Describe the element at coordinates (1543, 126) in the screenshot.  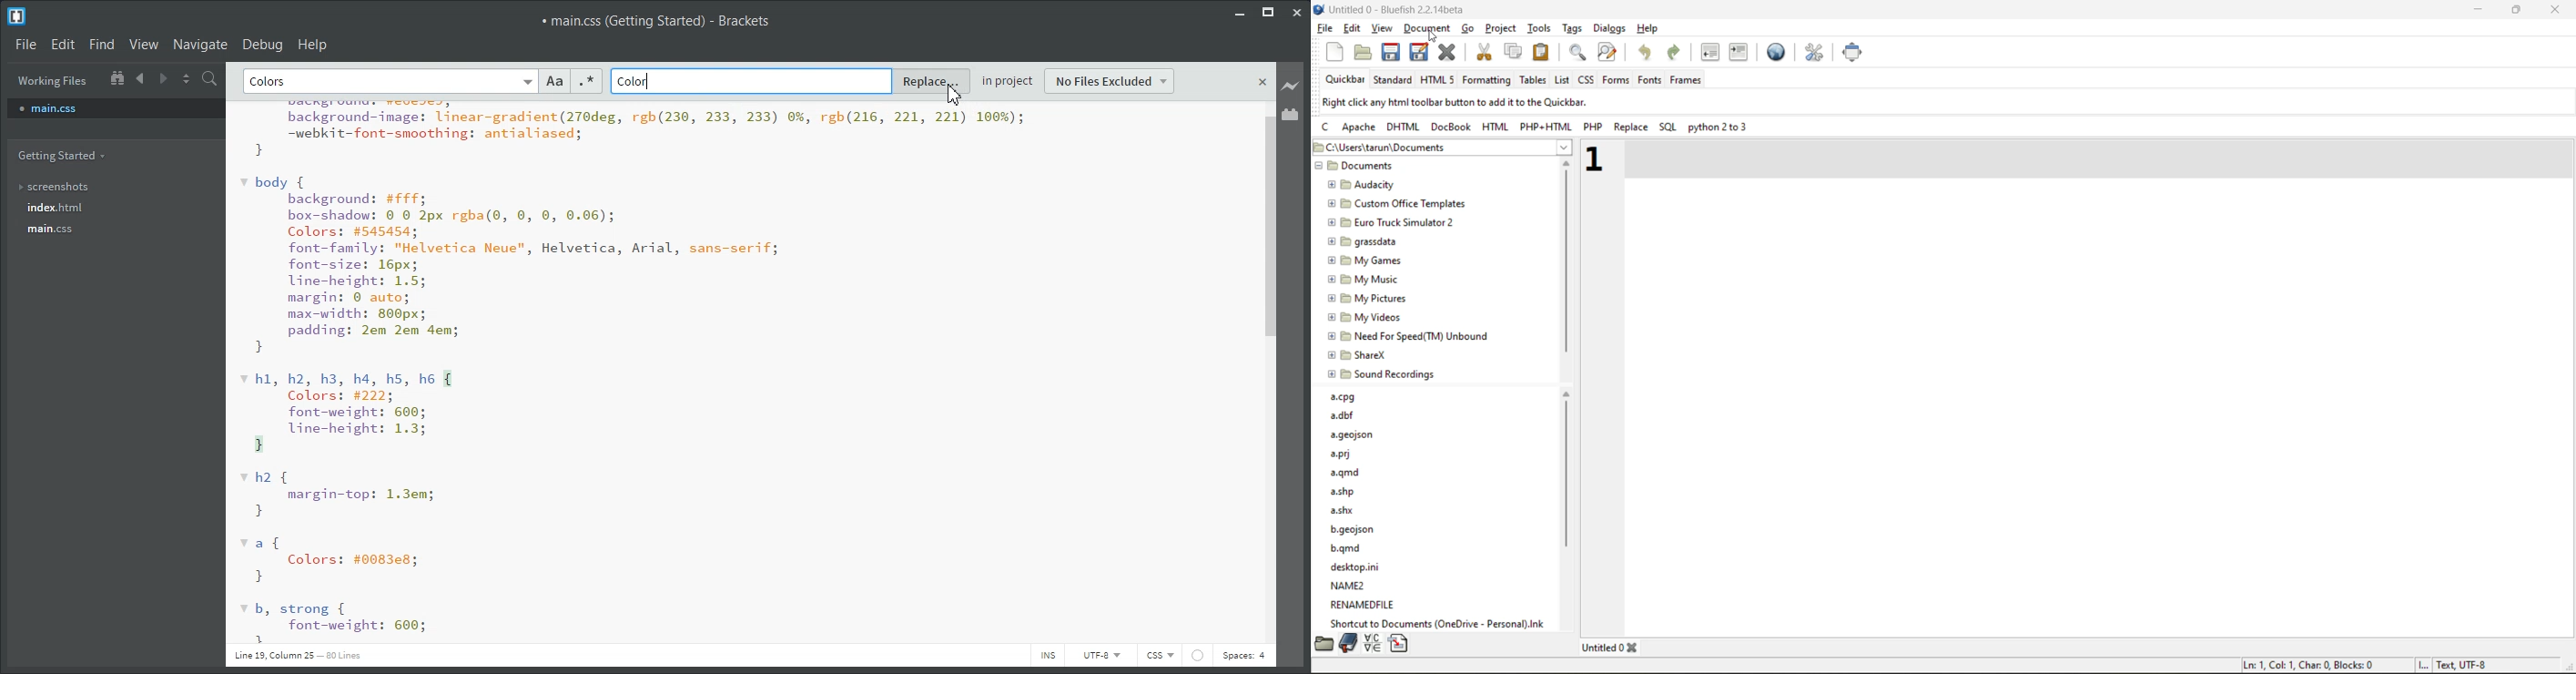
I see `php-html` at that location.